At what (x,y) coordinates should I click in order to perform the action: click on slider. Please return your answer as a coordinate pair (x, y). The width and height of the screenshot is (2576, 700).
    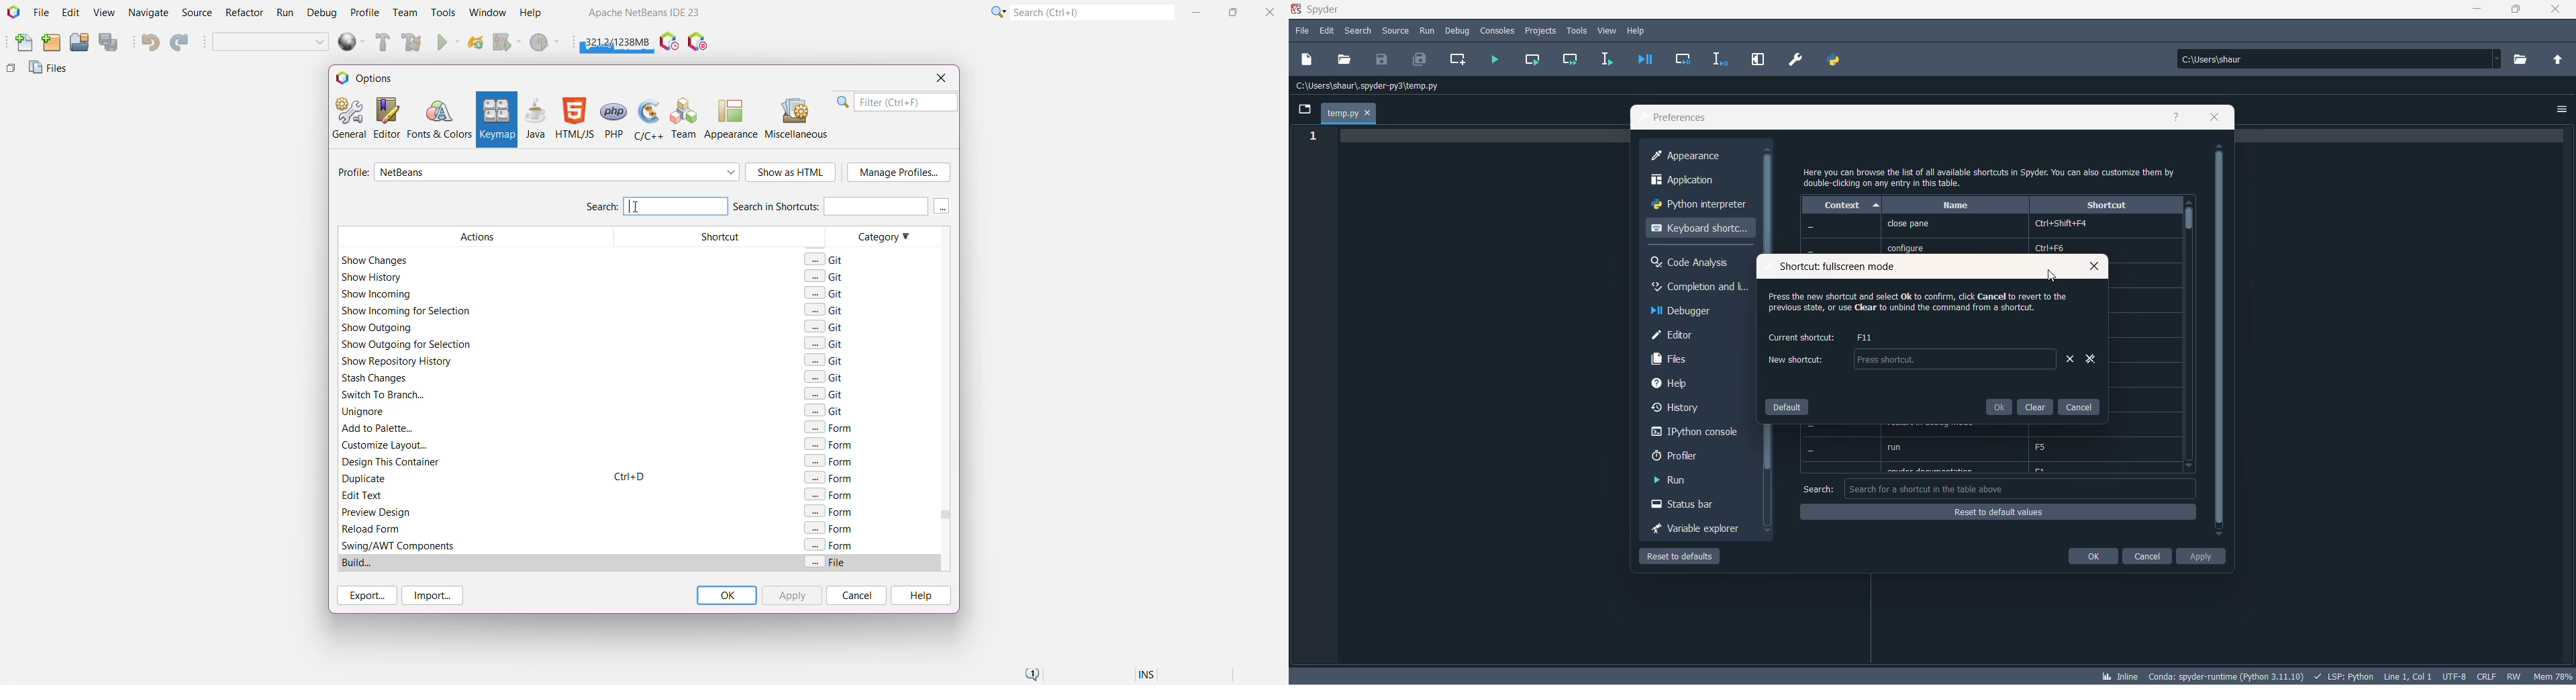
    Looking at the image, I should click on (2189, 223).